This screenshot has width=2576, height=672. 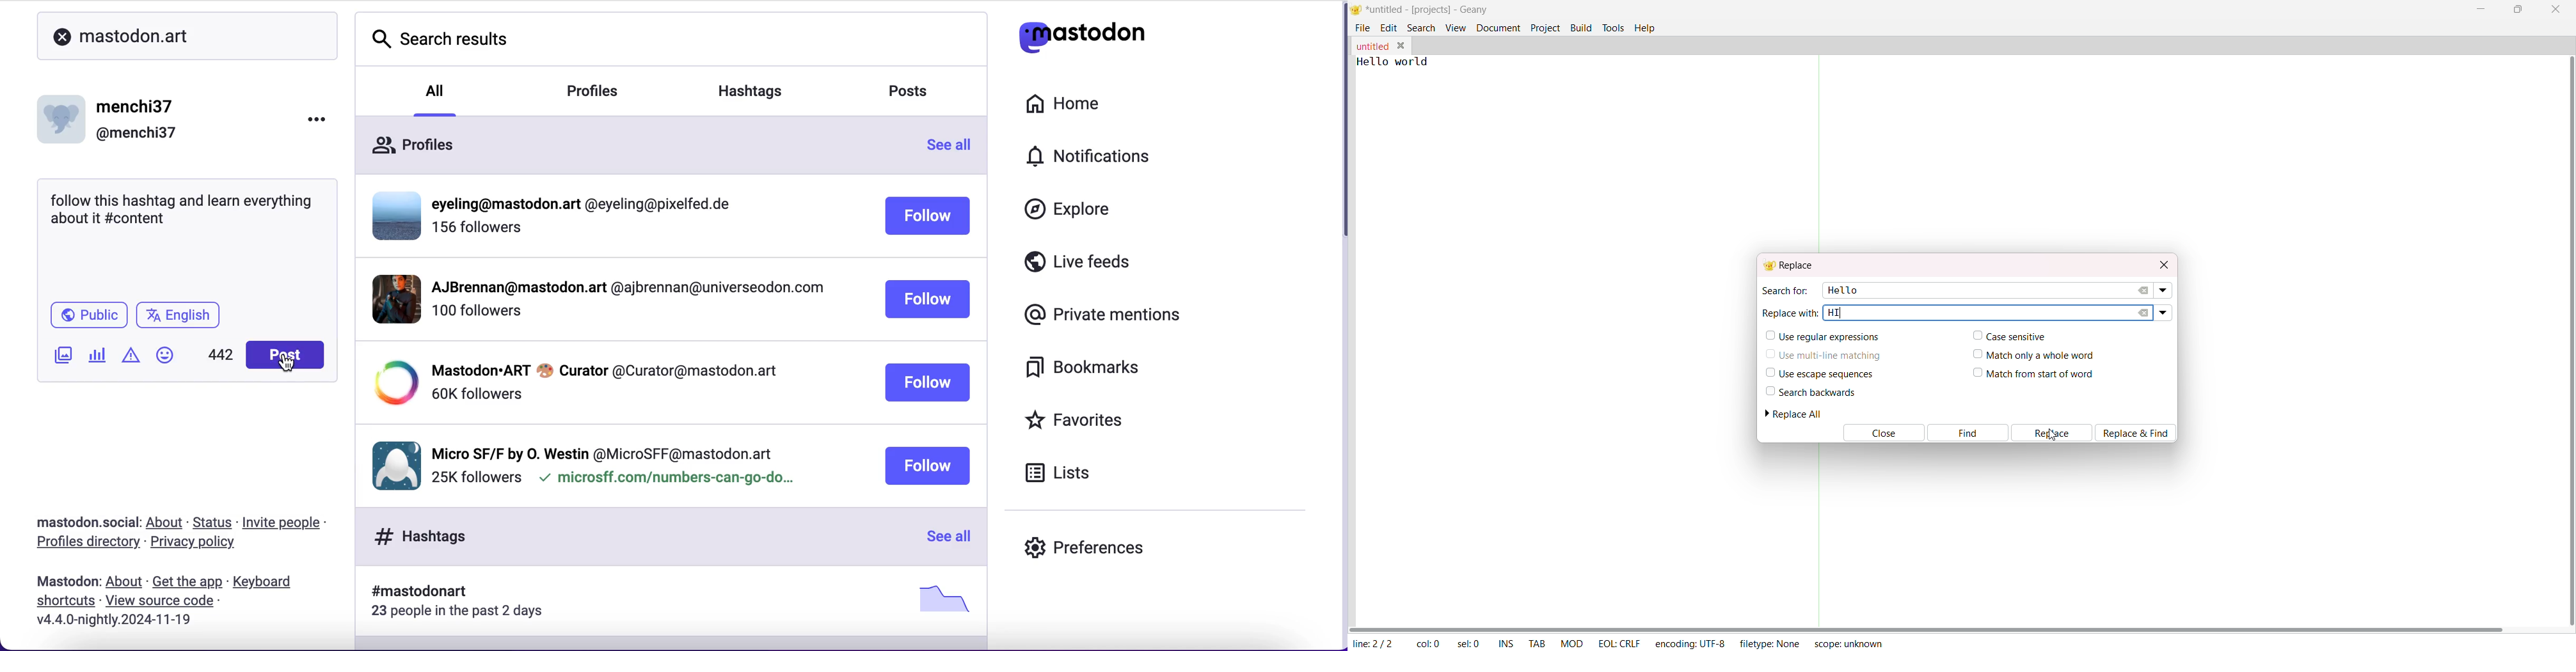 I want to click on view source code, so click(x=169, y=601).